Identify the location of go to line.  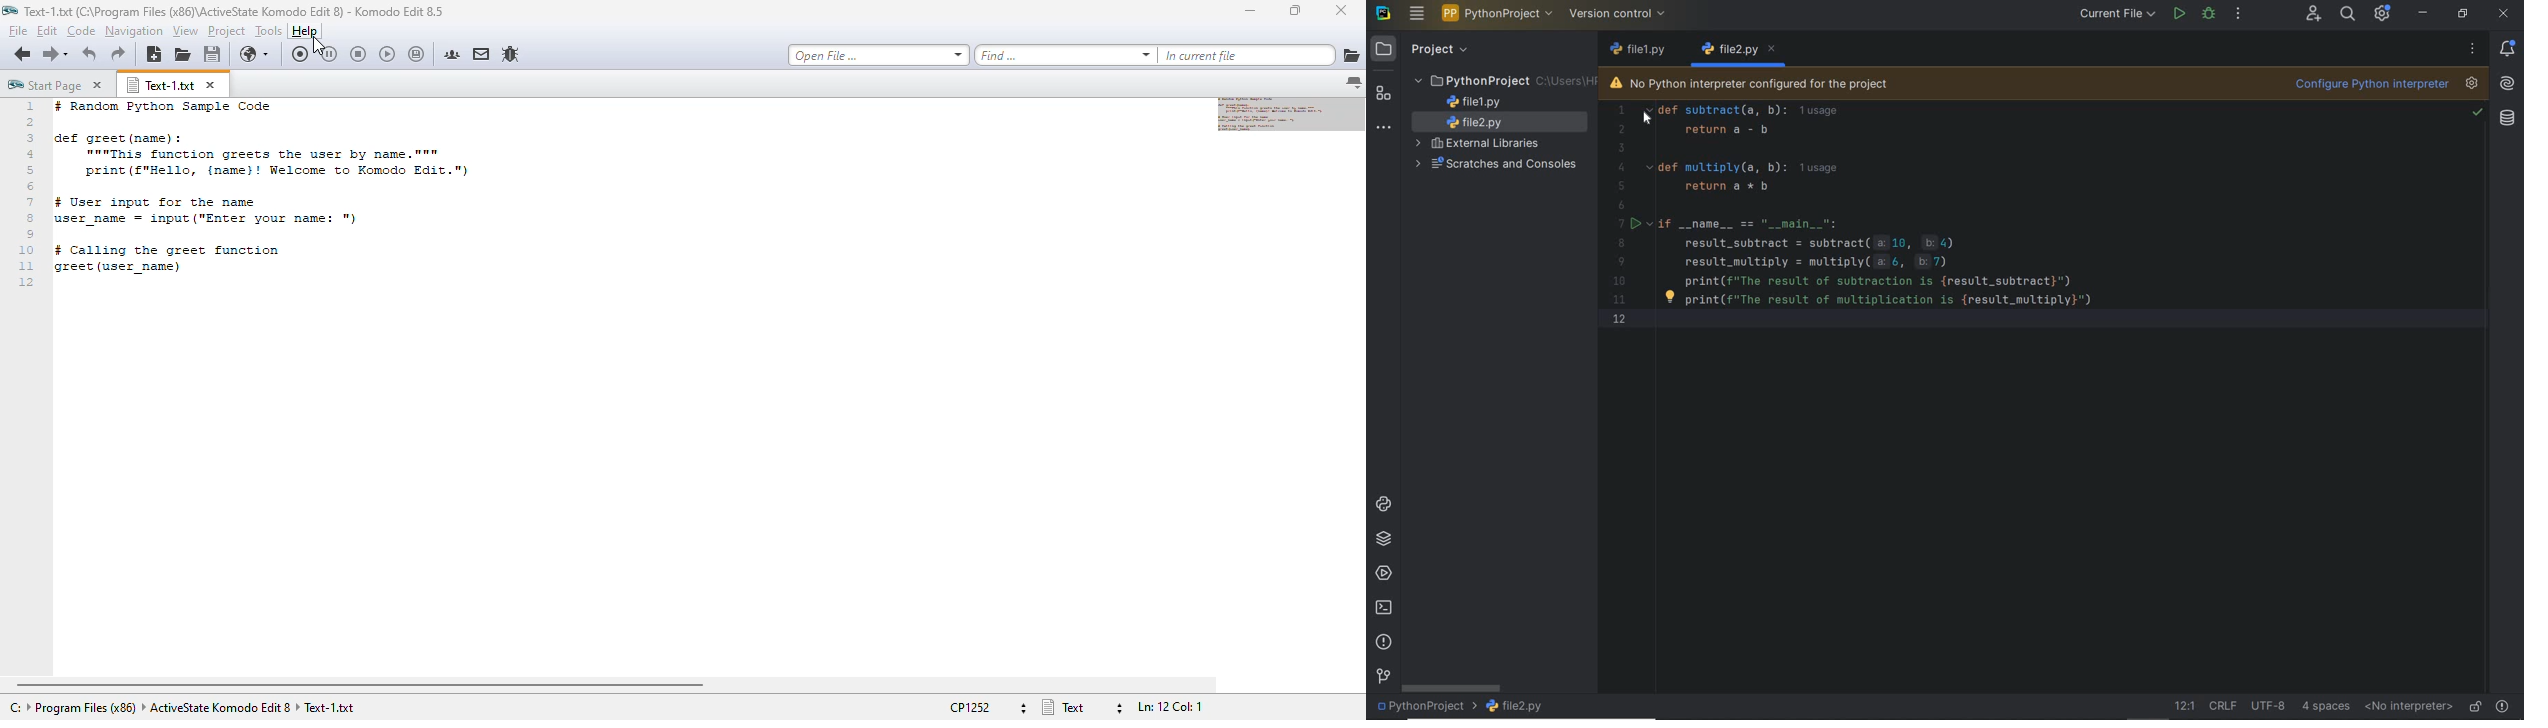
(2184, 706).